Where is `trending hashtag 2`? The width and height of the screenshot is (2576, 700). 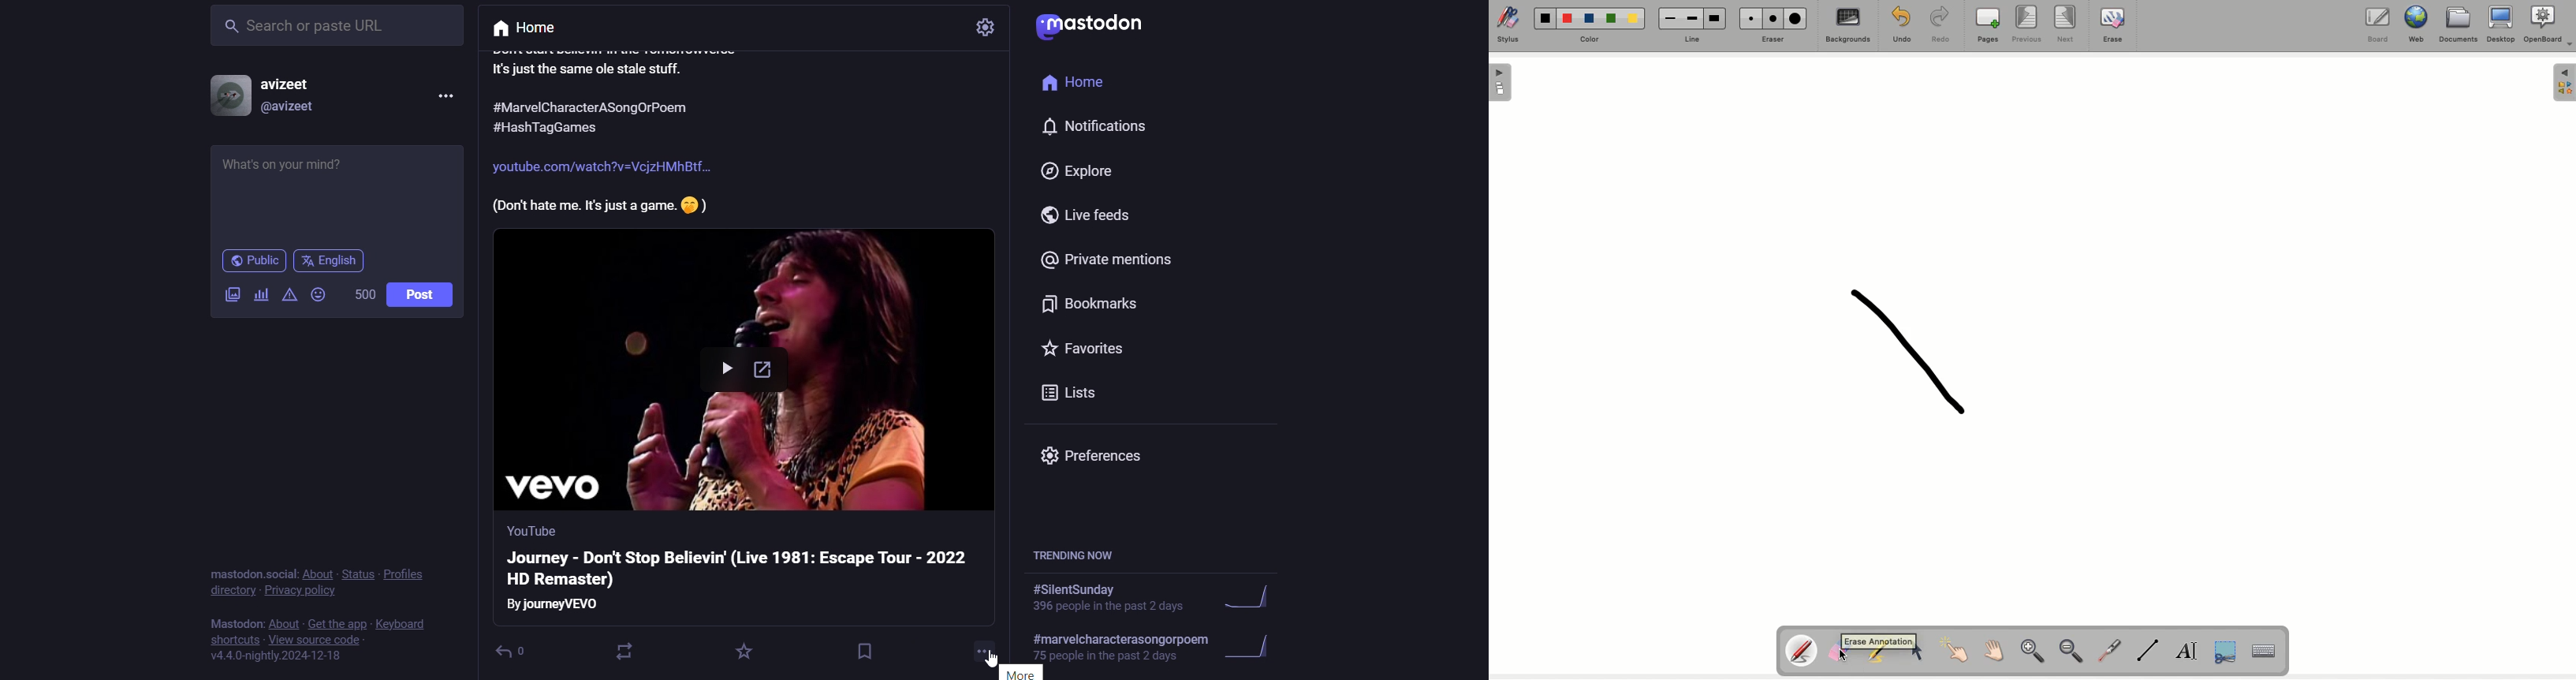 trending hashtag 2 is located at coordinates (1161, 649).